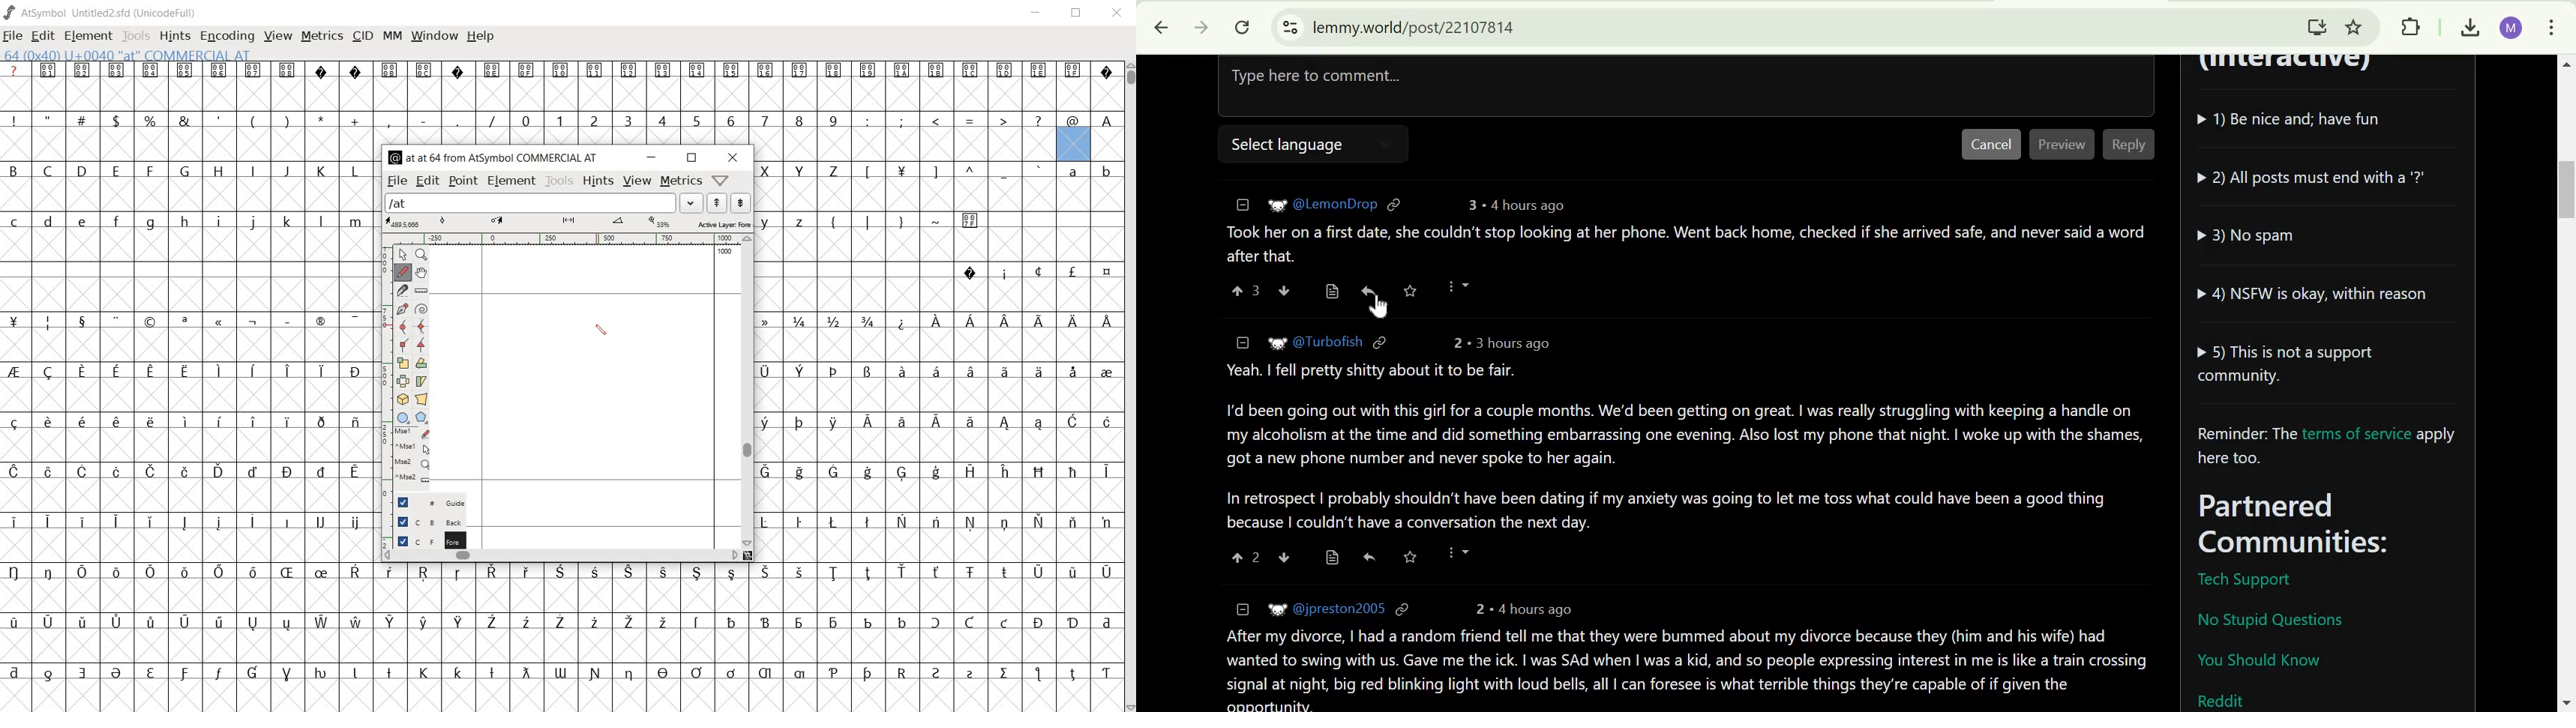 This screenshot has height=728, width=2576. I want to click on more options, so click(1459, 552).